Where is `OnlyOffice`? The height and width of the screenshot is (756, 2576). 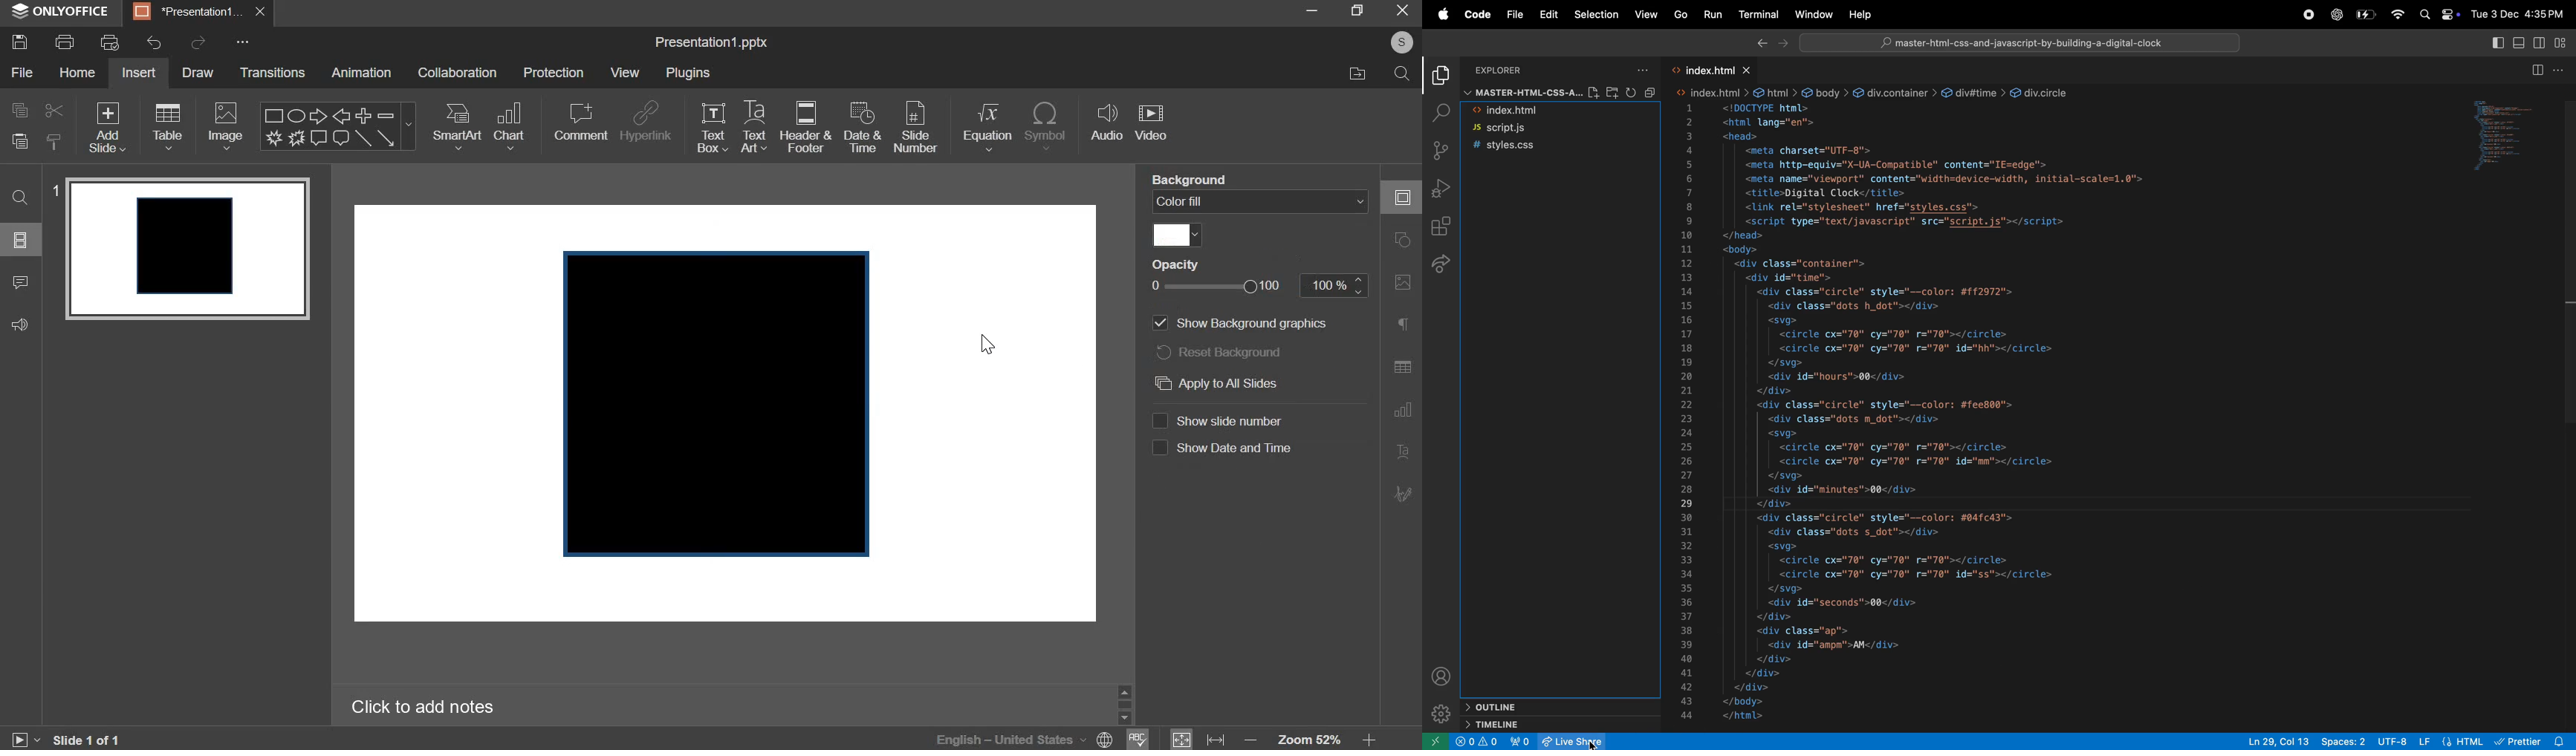
OnlyOffice is located at coordinates (62, 11).